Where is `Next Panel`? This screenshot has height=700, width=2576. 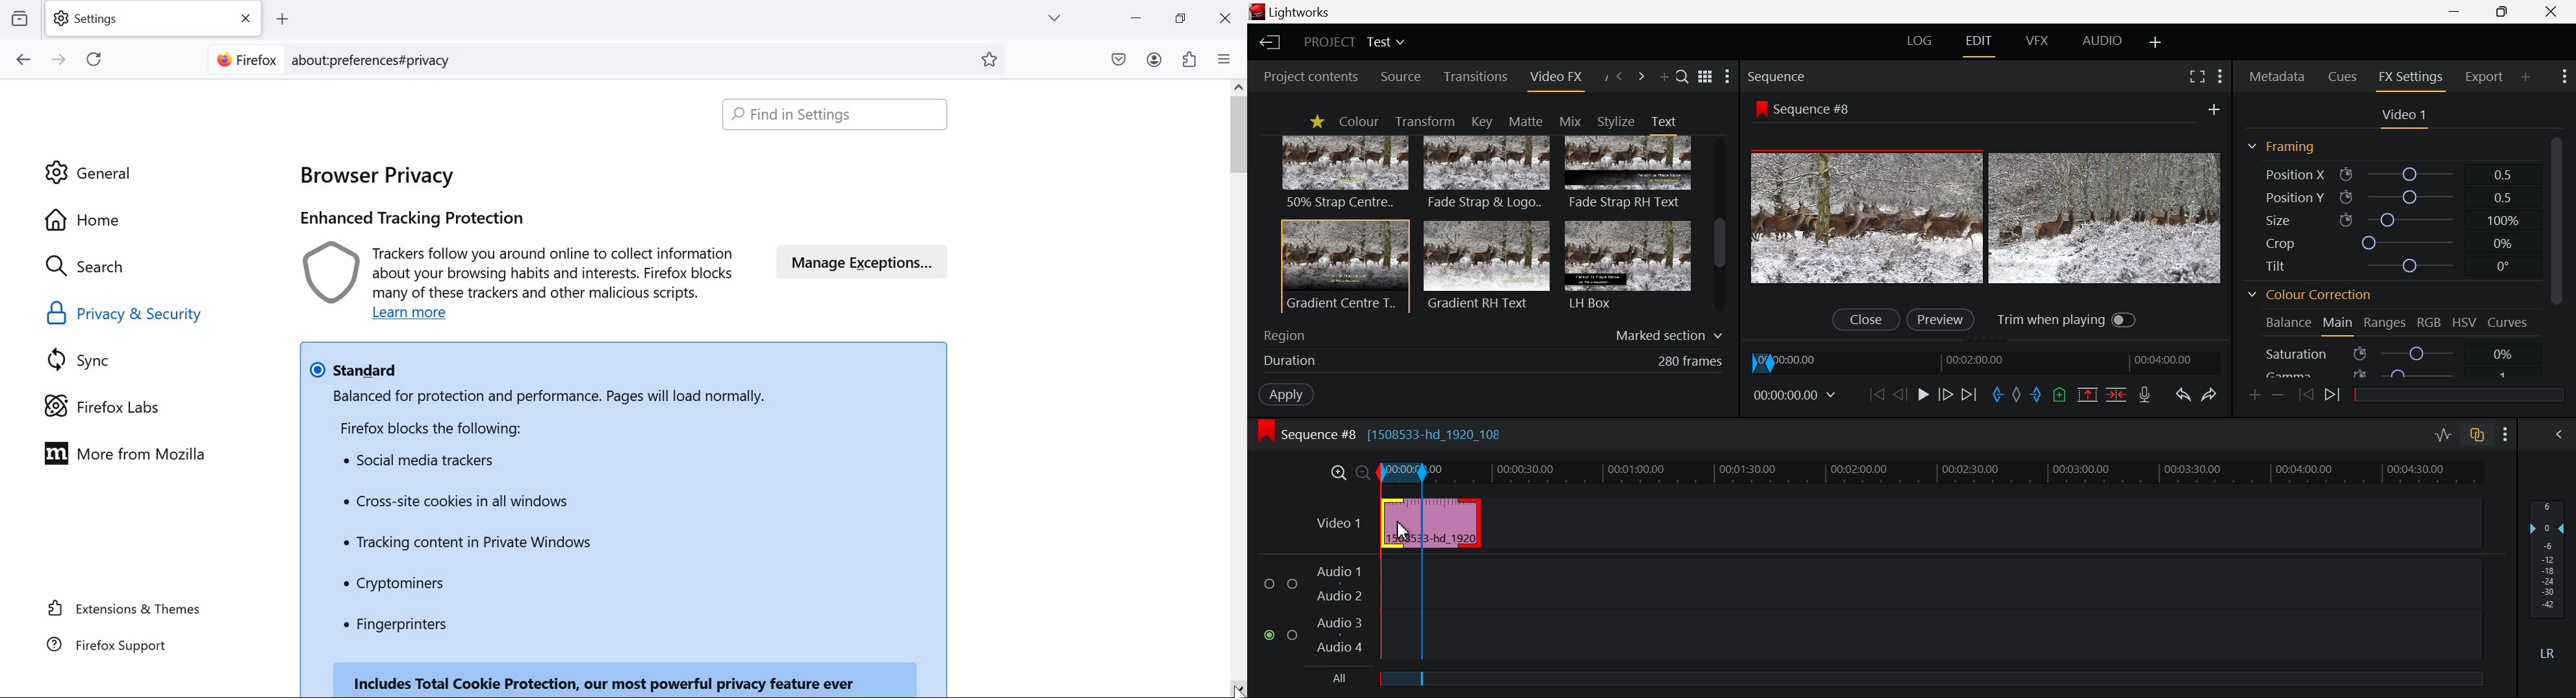 Next Panel is located at coordinates (1641, 77).